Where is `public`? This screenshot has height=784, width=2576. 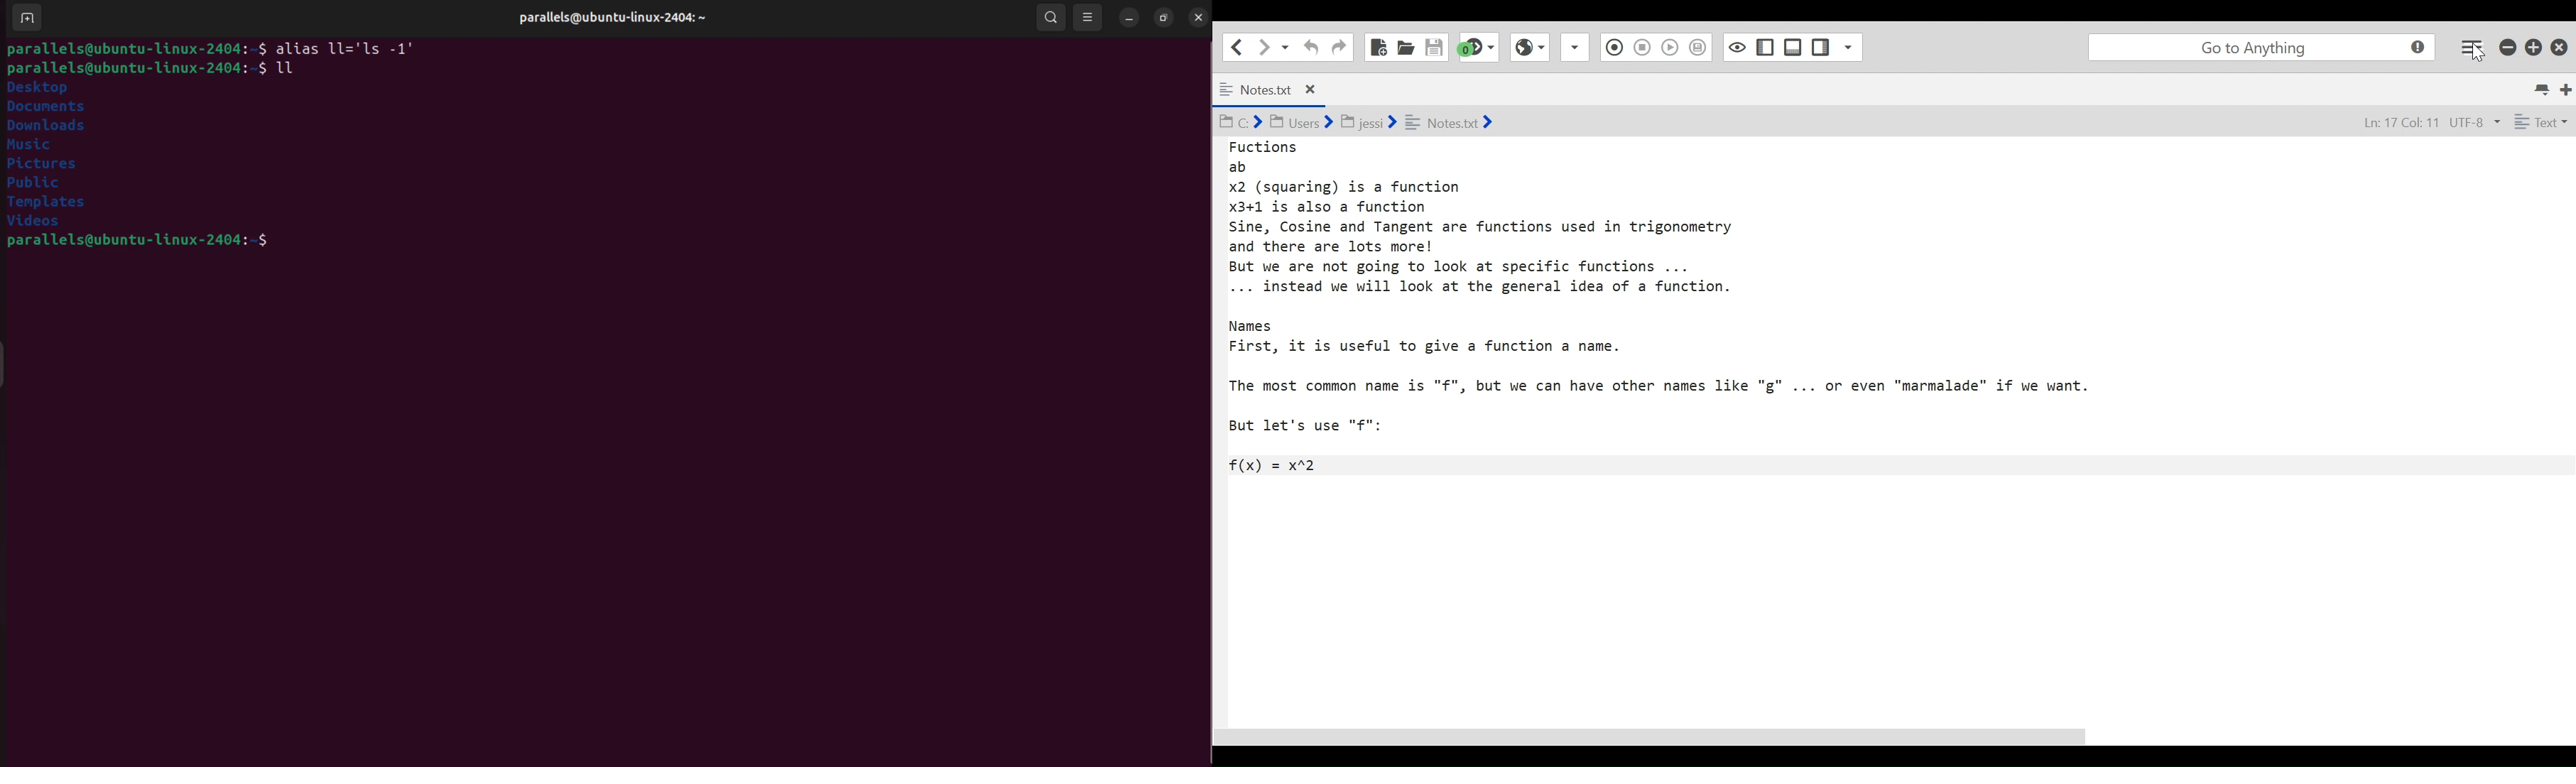 public is located at coordinates (49, 183).